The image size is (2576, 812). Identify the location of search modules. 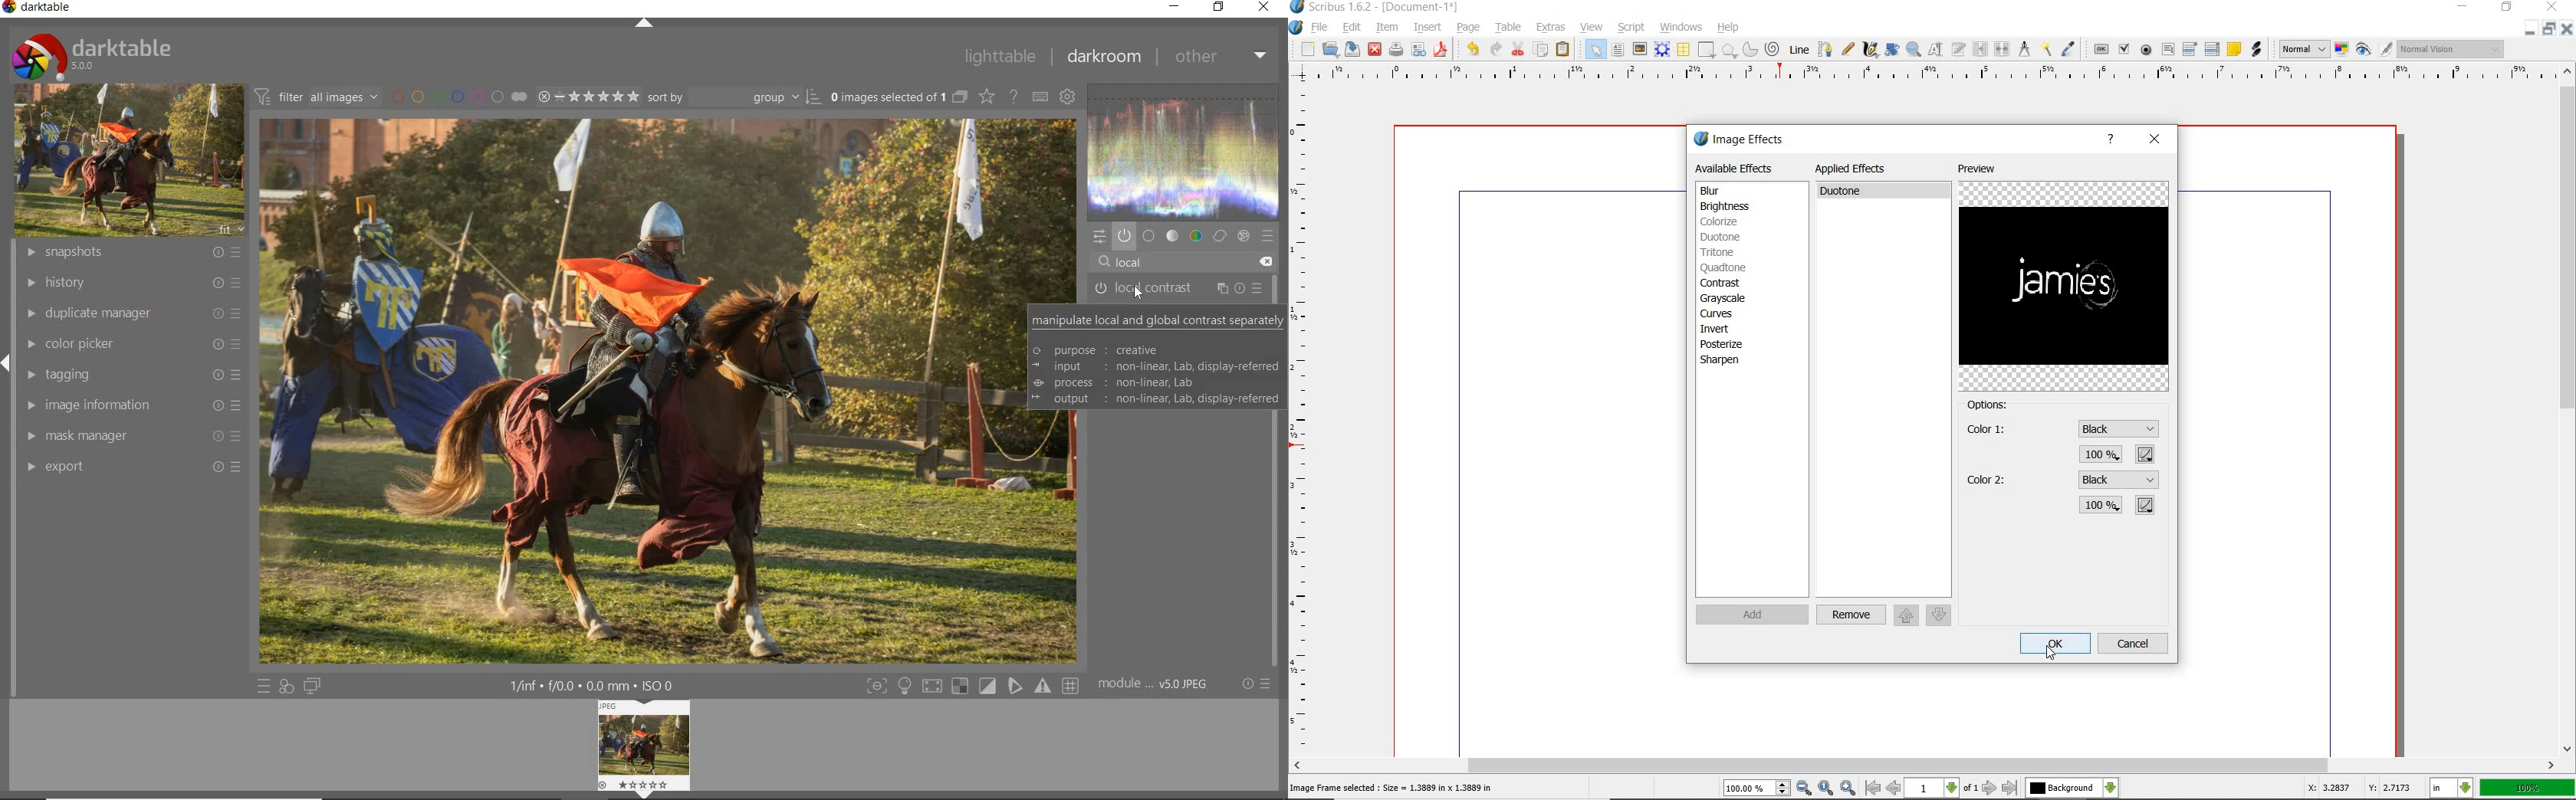
(1179, 262).